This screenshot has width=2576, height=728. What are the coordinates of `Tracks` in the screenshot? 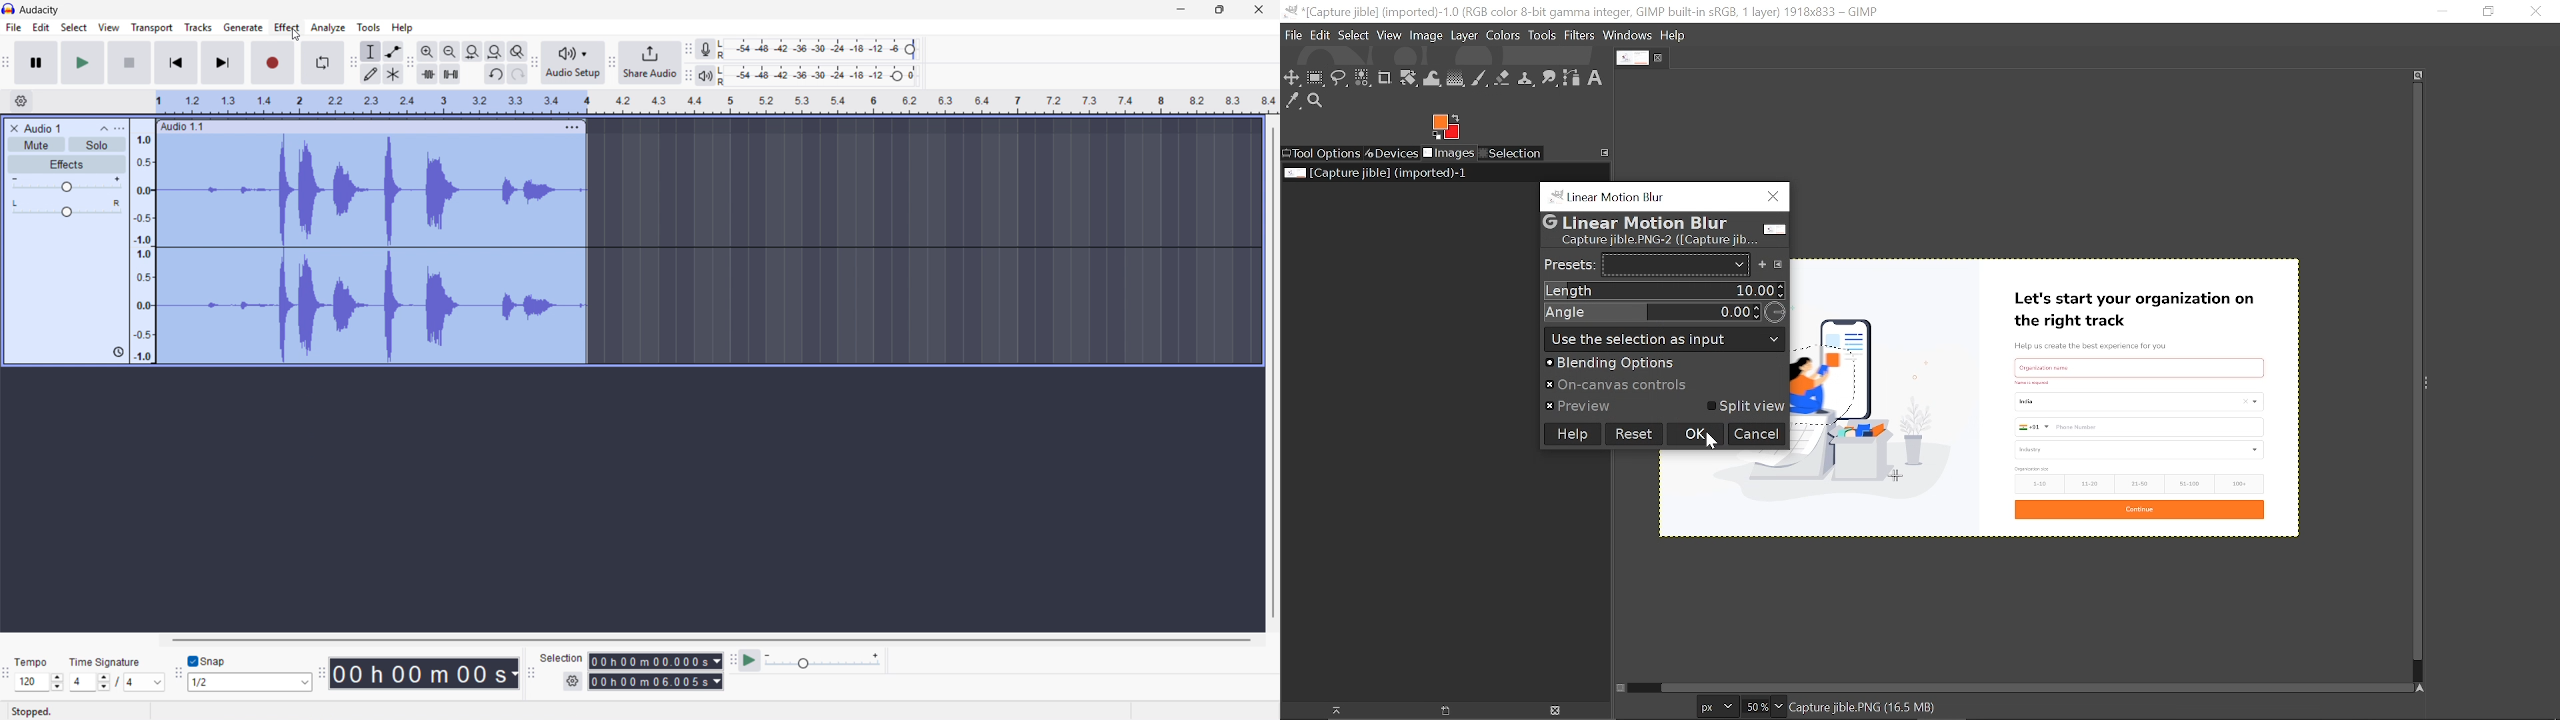 It's located at (198, 27).